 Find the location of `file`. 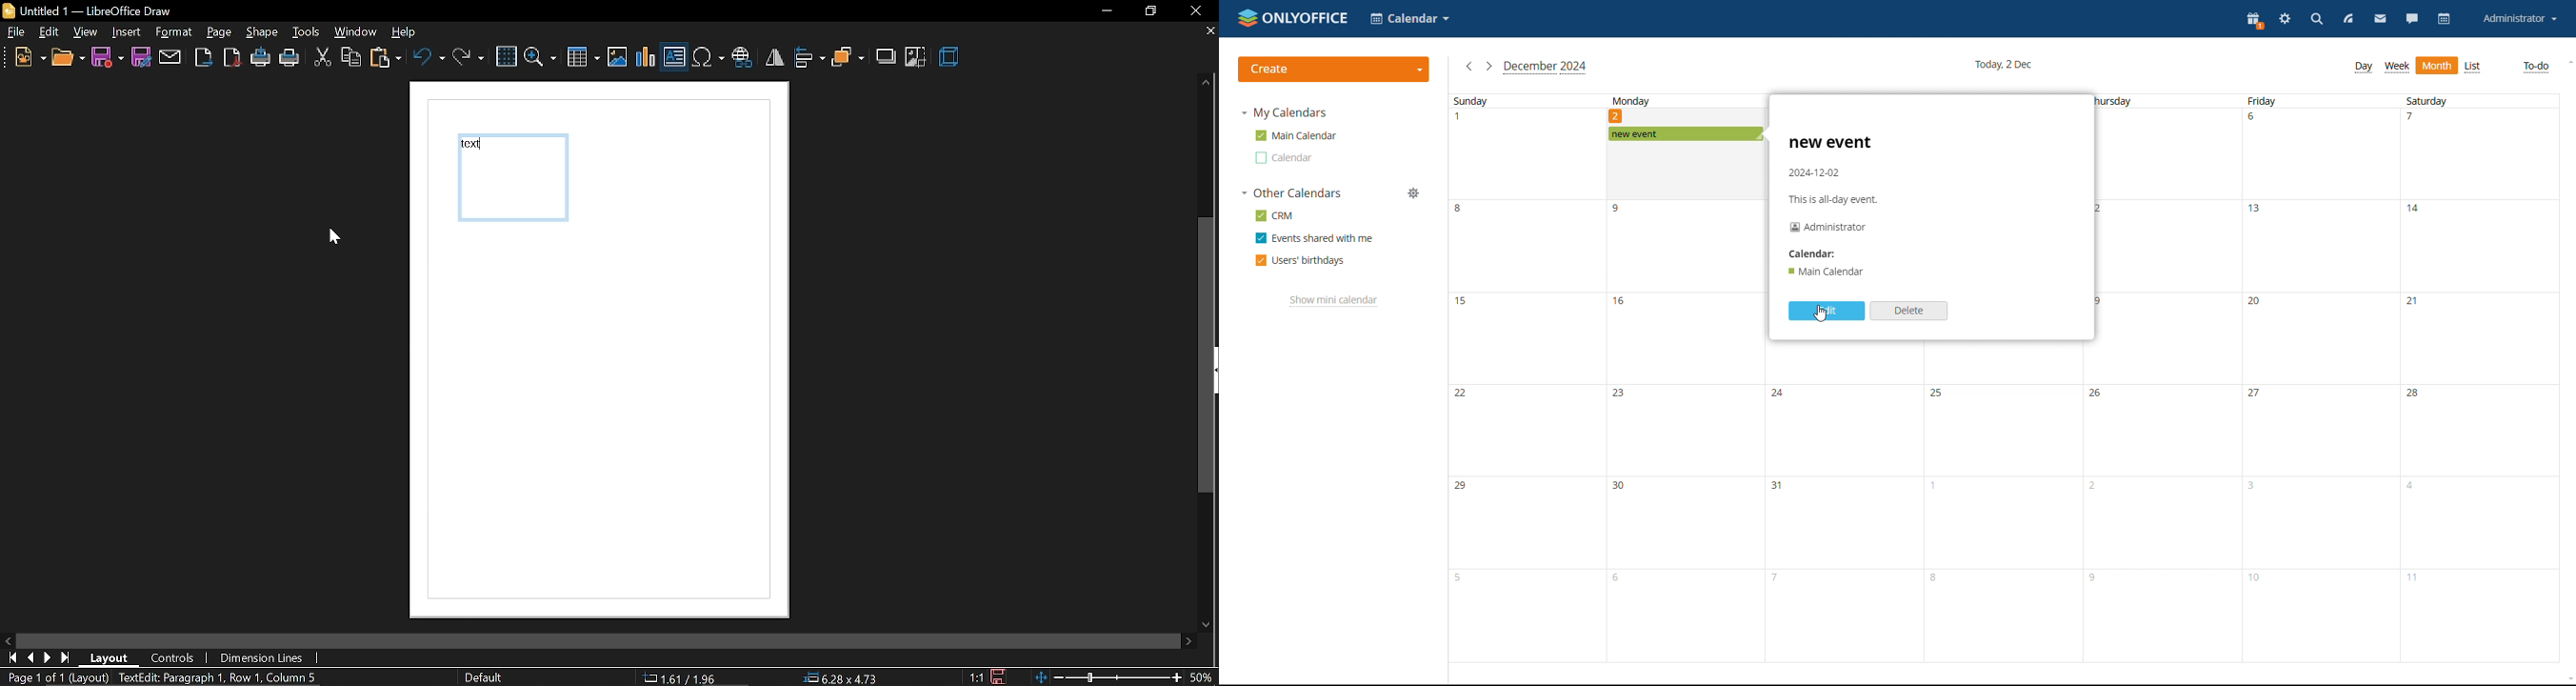

file is located at coordinates (17, 34).